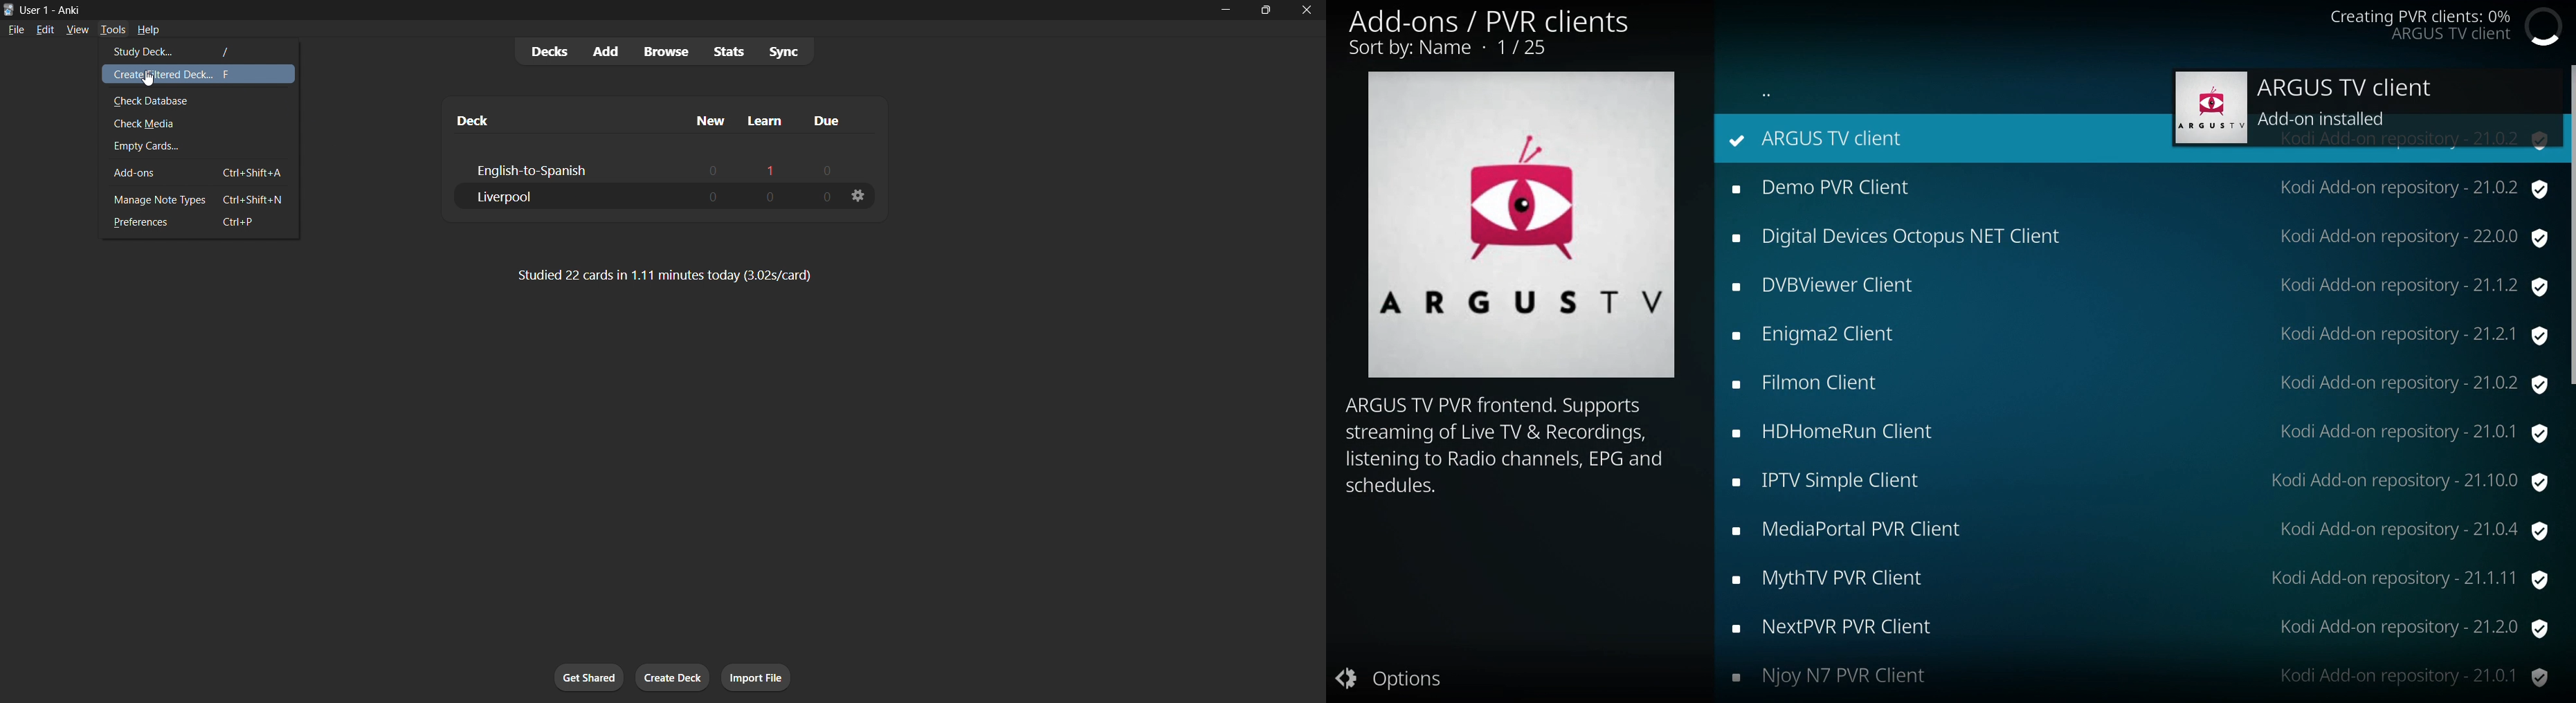 The height and width of the screenshot is (728, 2576). Describe the element at coordinates (705, 120) in the screenshot. I see `new column` at that location.